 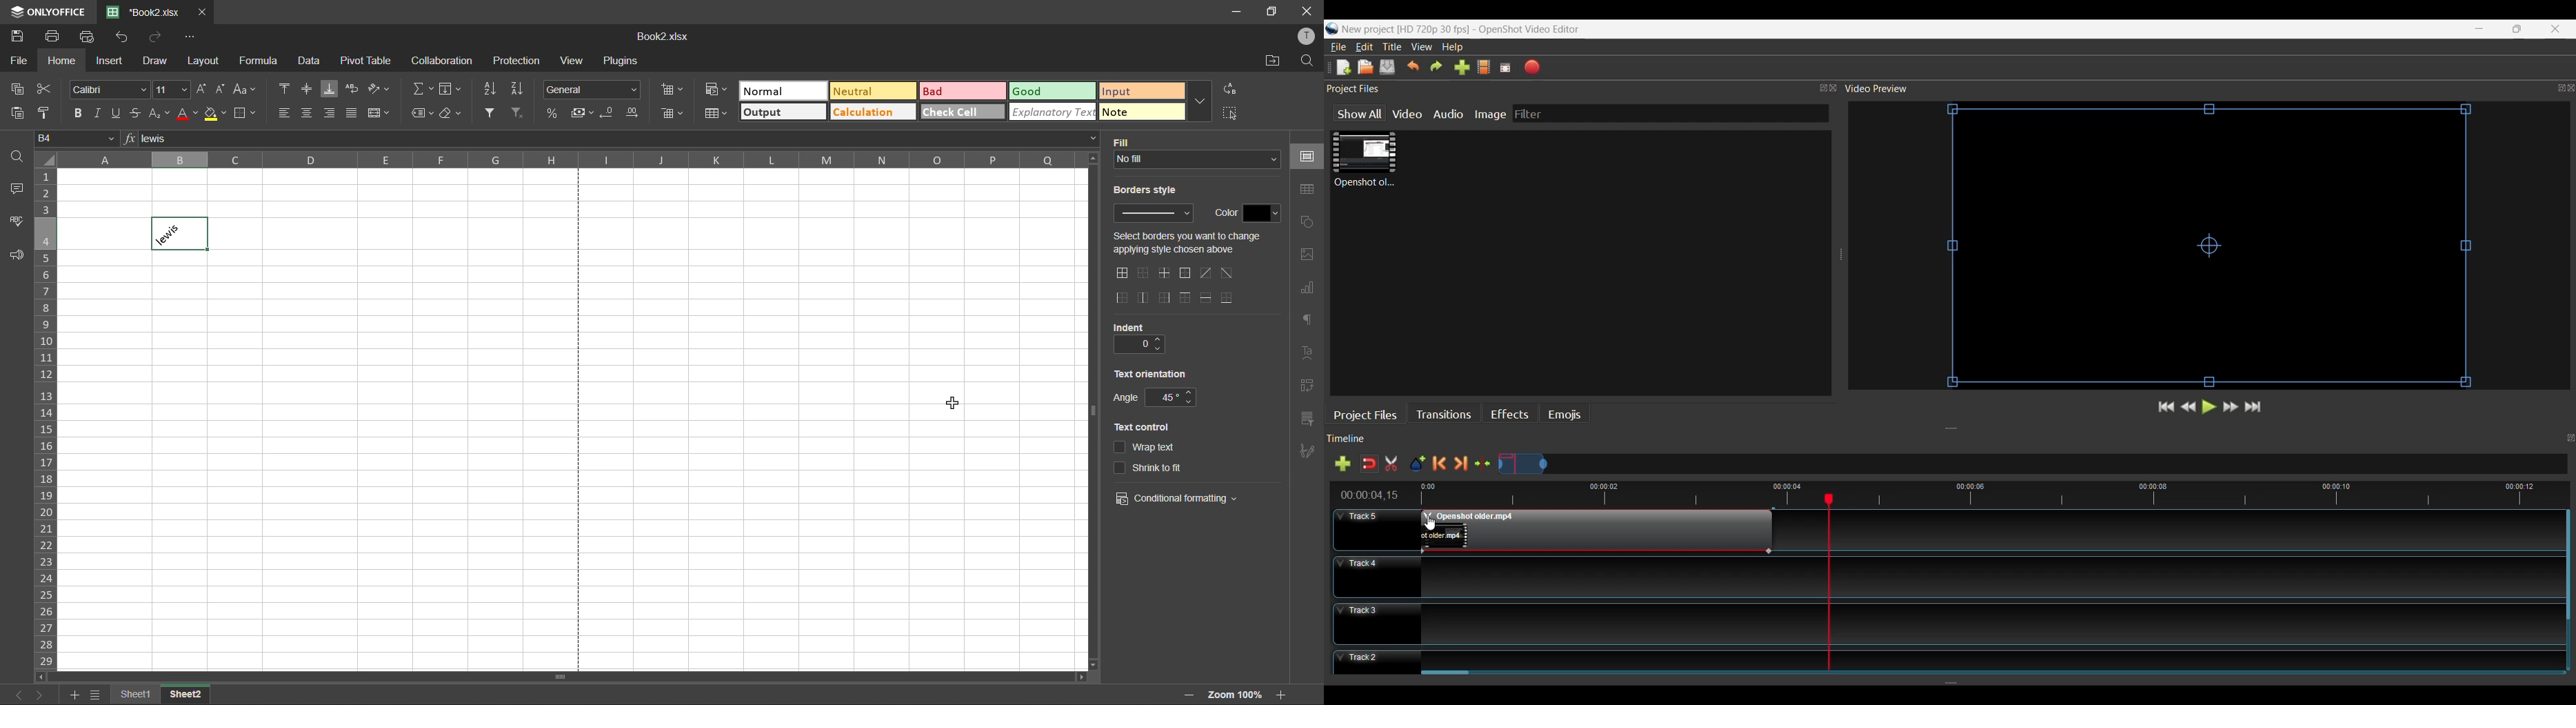 What do you see at coordinates (310, 112) in the screenshot?
I see `align center` at bounding box center [310, 112].